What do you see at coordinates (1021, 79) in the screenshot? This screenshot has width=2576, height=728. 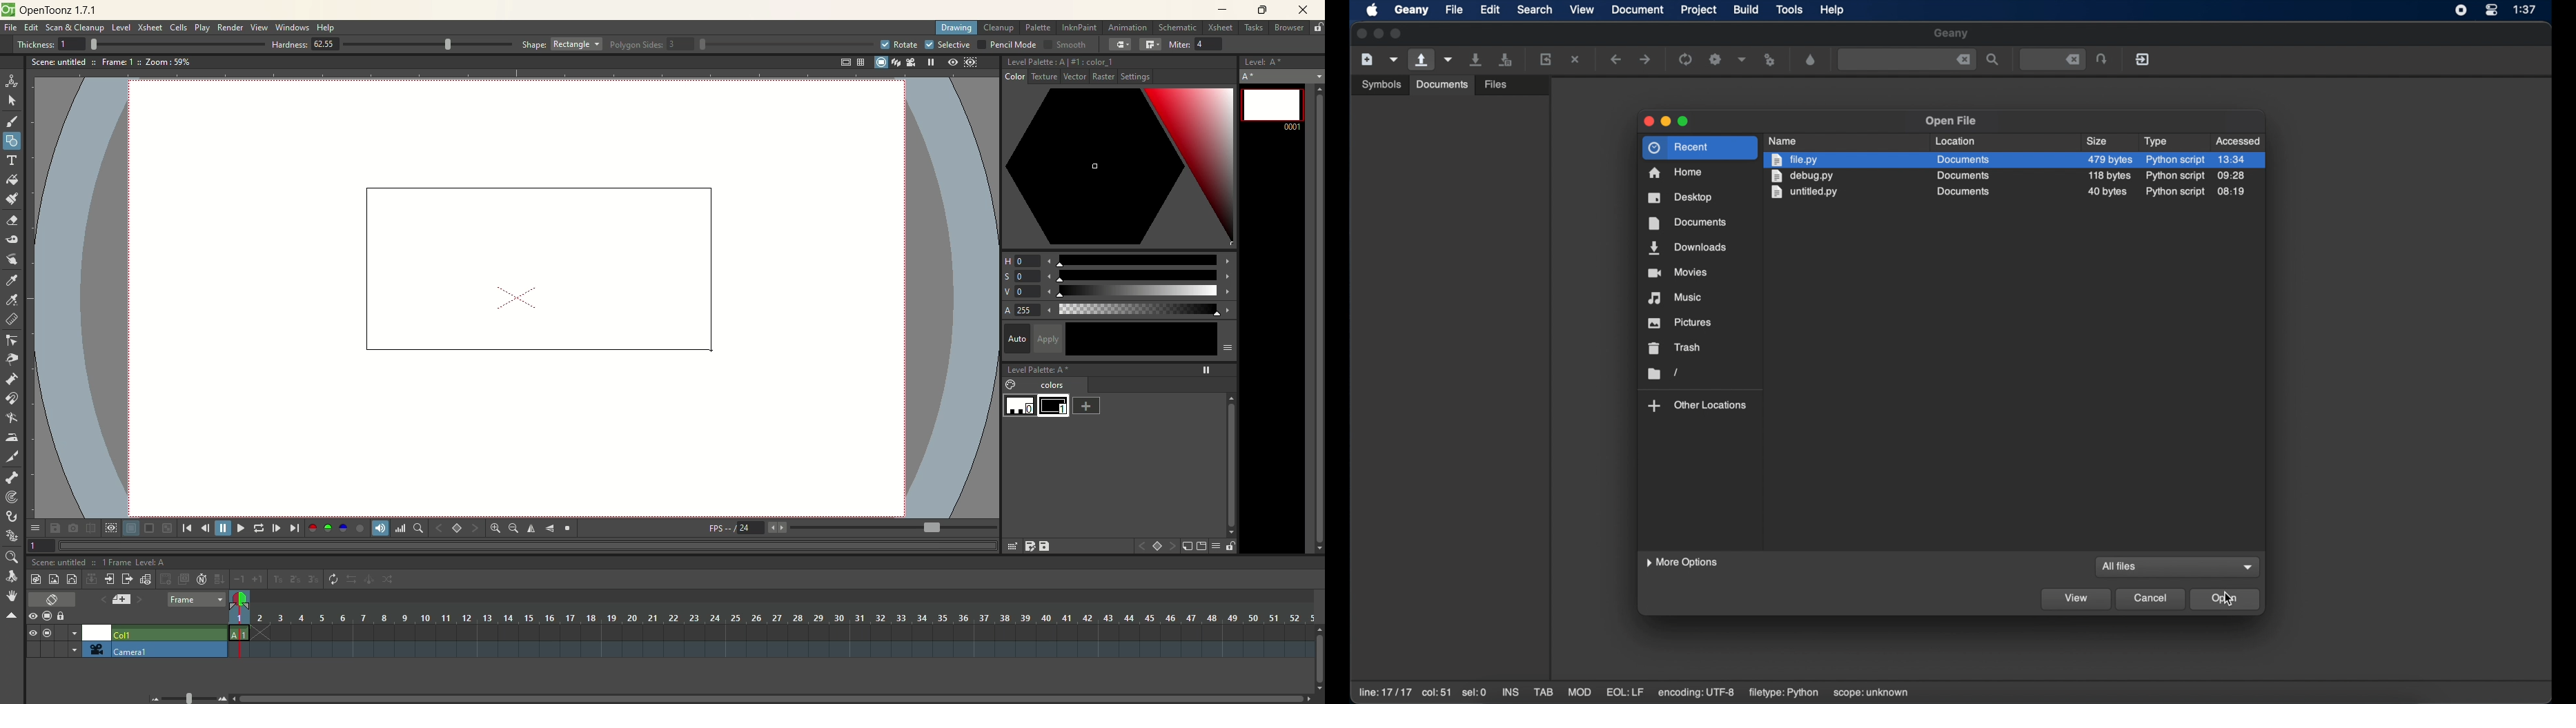 I see `color` at bounding box center [1021, 79].